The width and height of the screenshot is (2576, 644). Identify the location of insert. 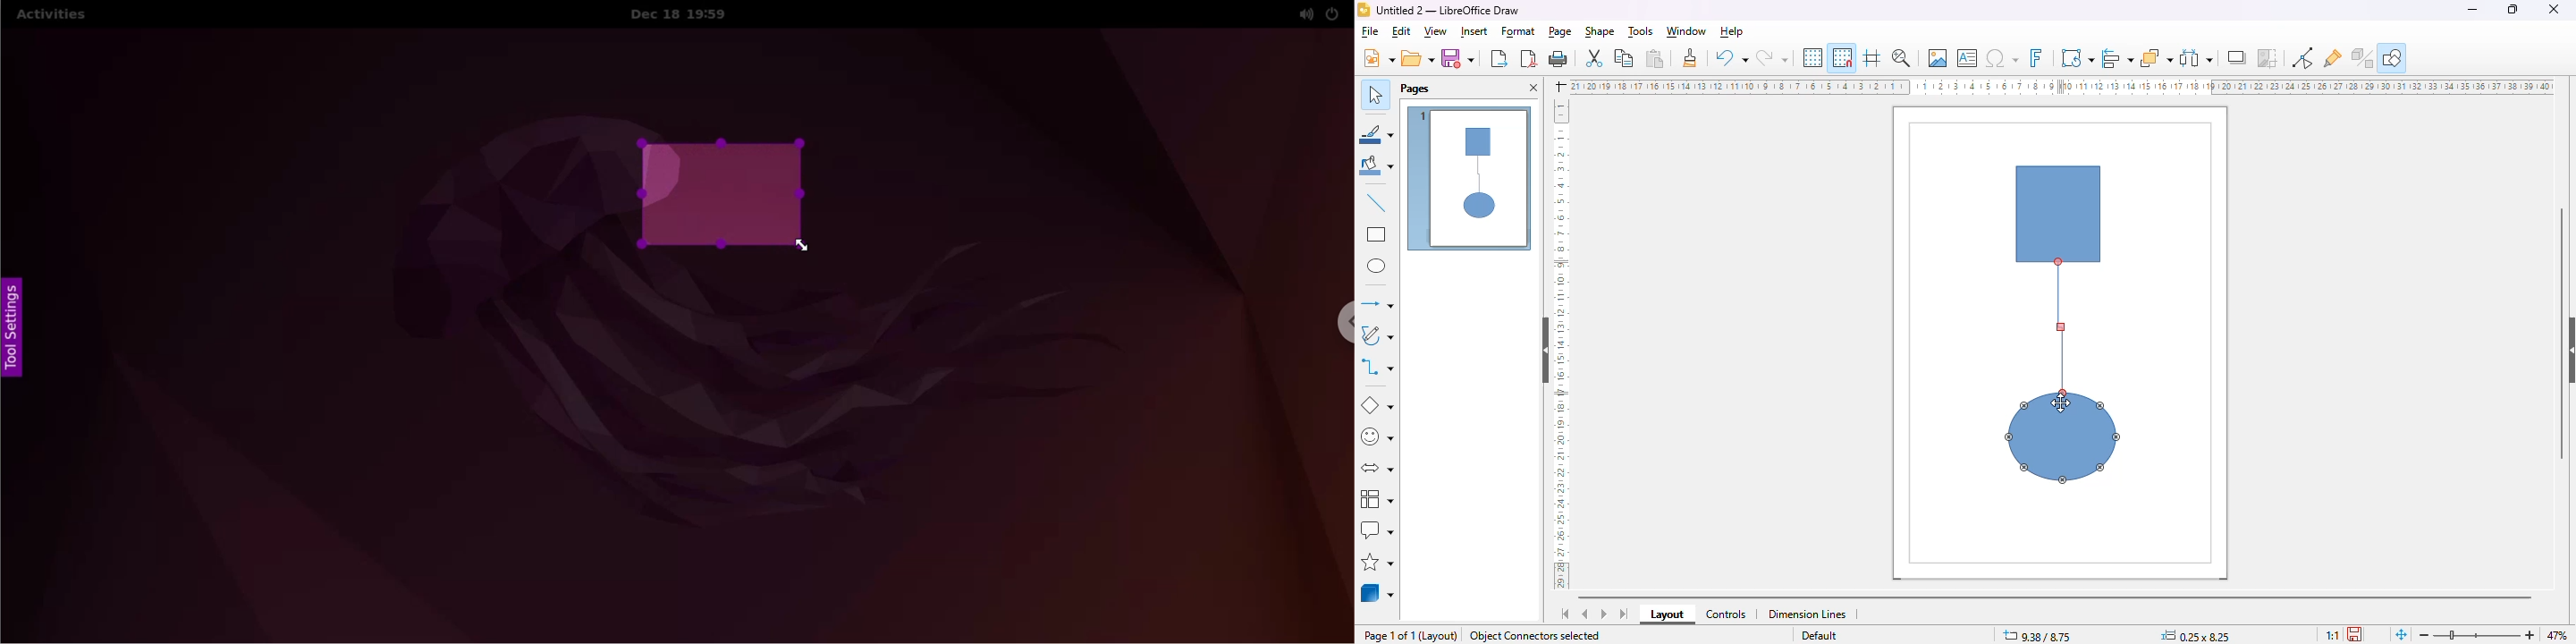
(1474, 31).